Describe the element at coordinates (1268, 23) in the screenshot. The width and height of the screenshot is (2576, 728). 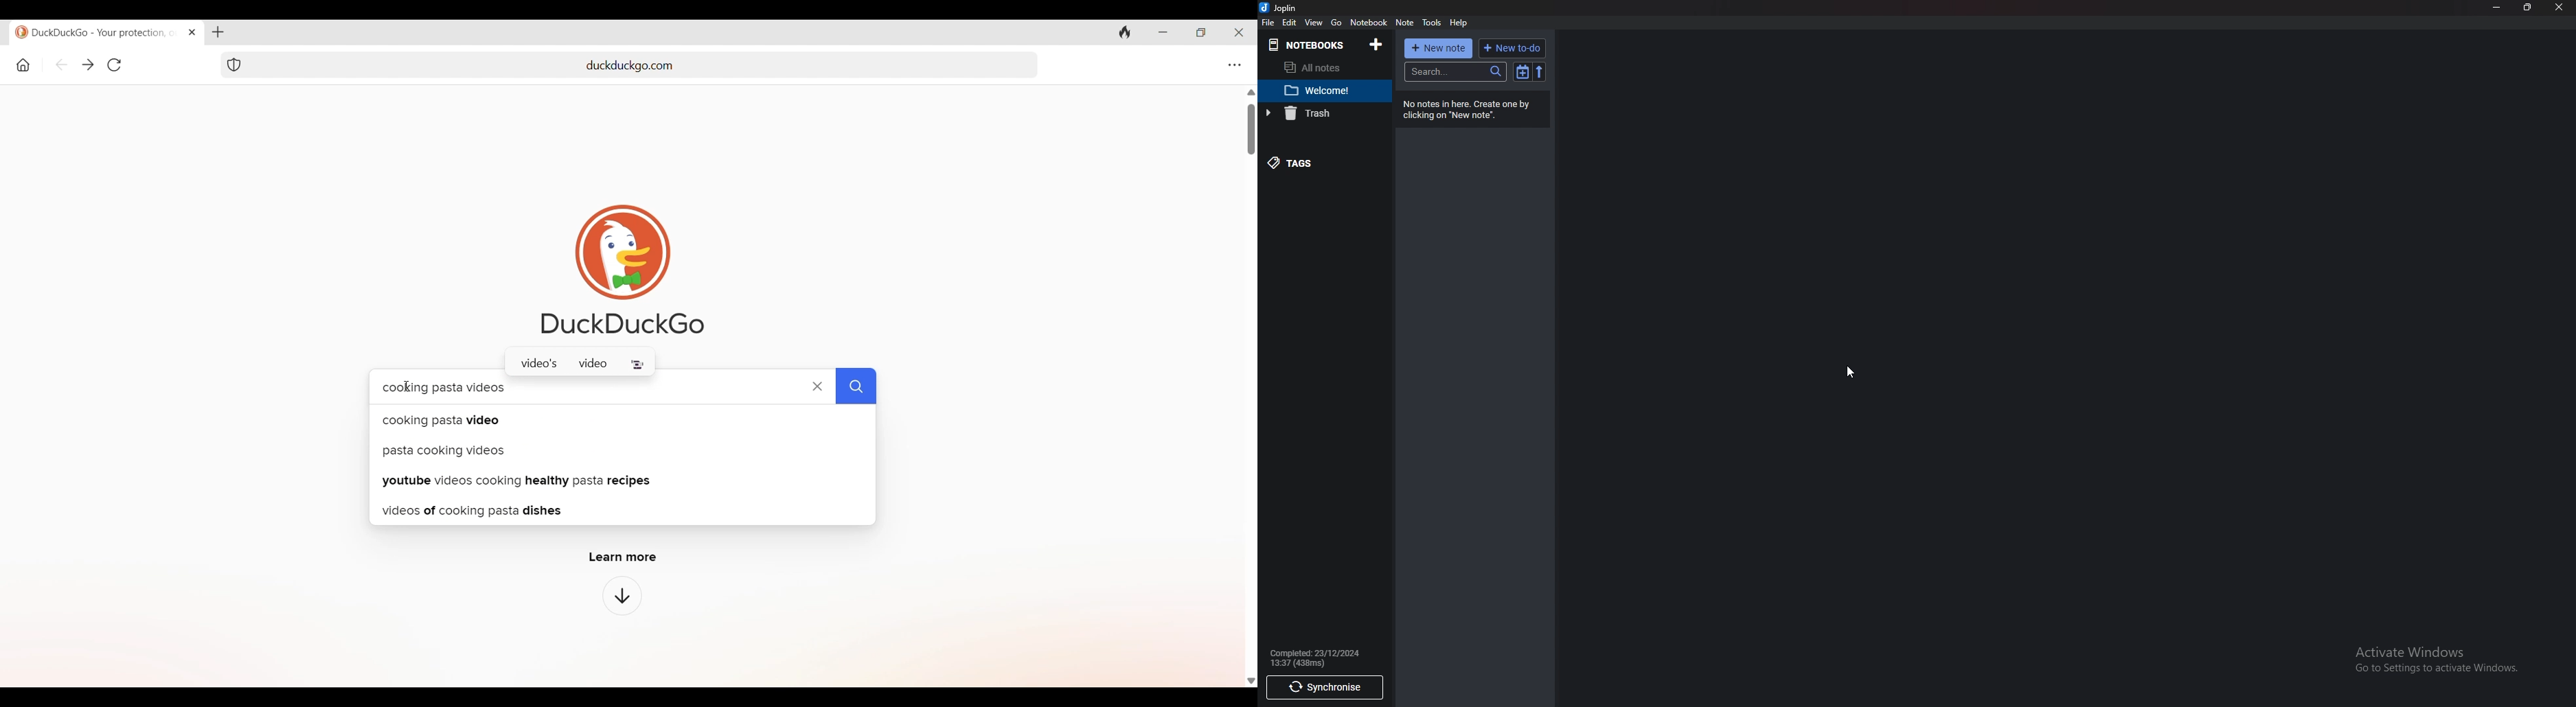
I see `file` at that location.